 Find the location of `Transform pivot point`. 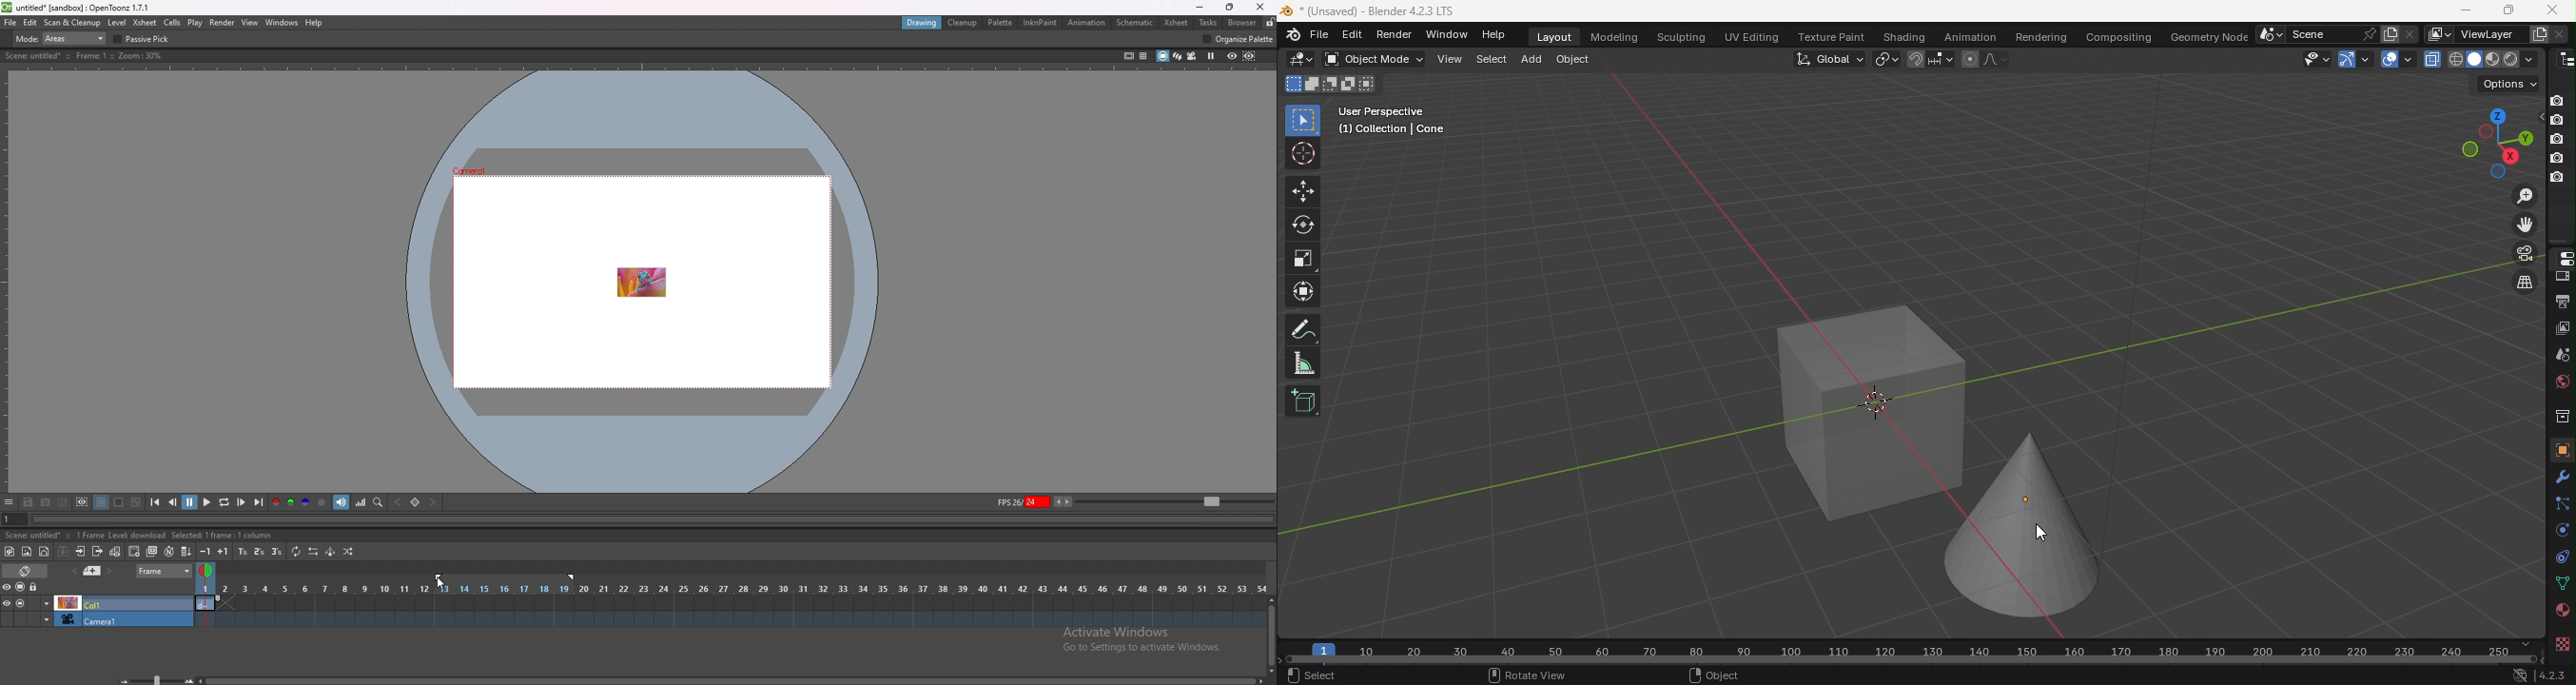

Transform pivot point is located at coordinates (1883, 58).